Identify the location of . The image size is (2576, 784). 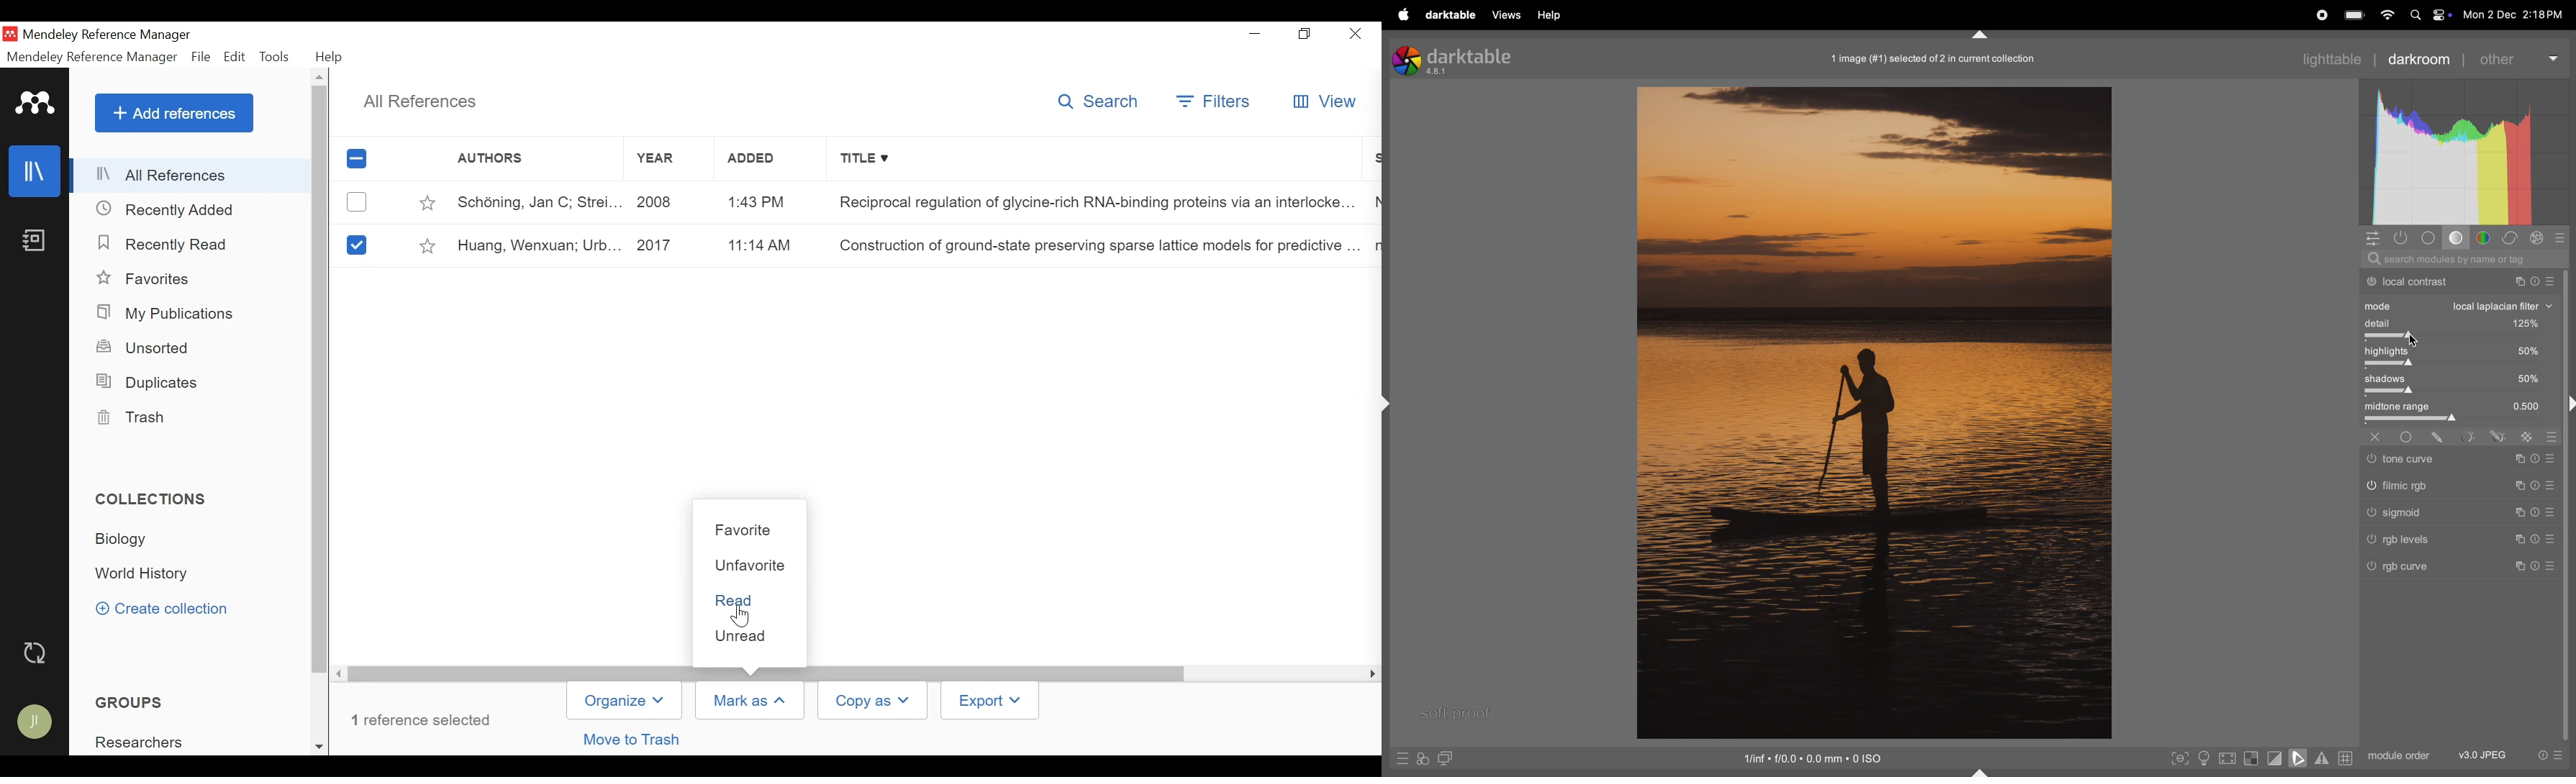
(2377, 436).